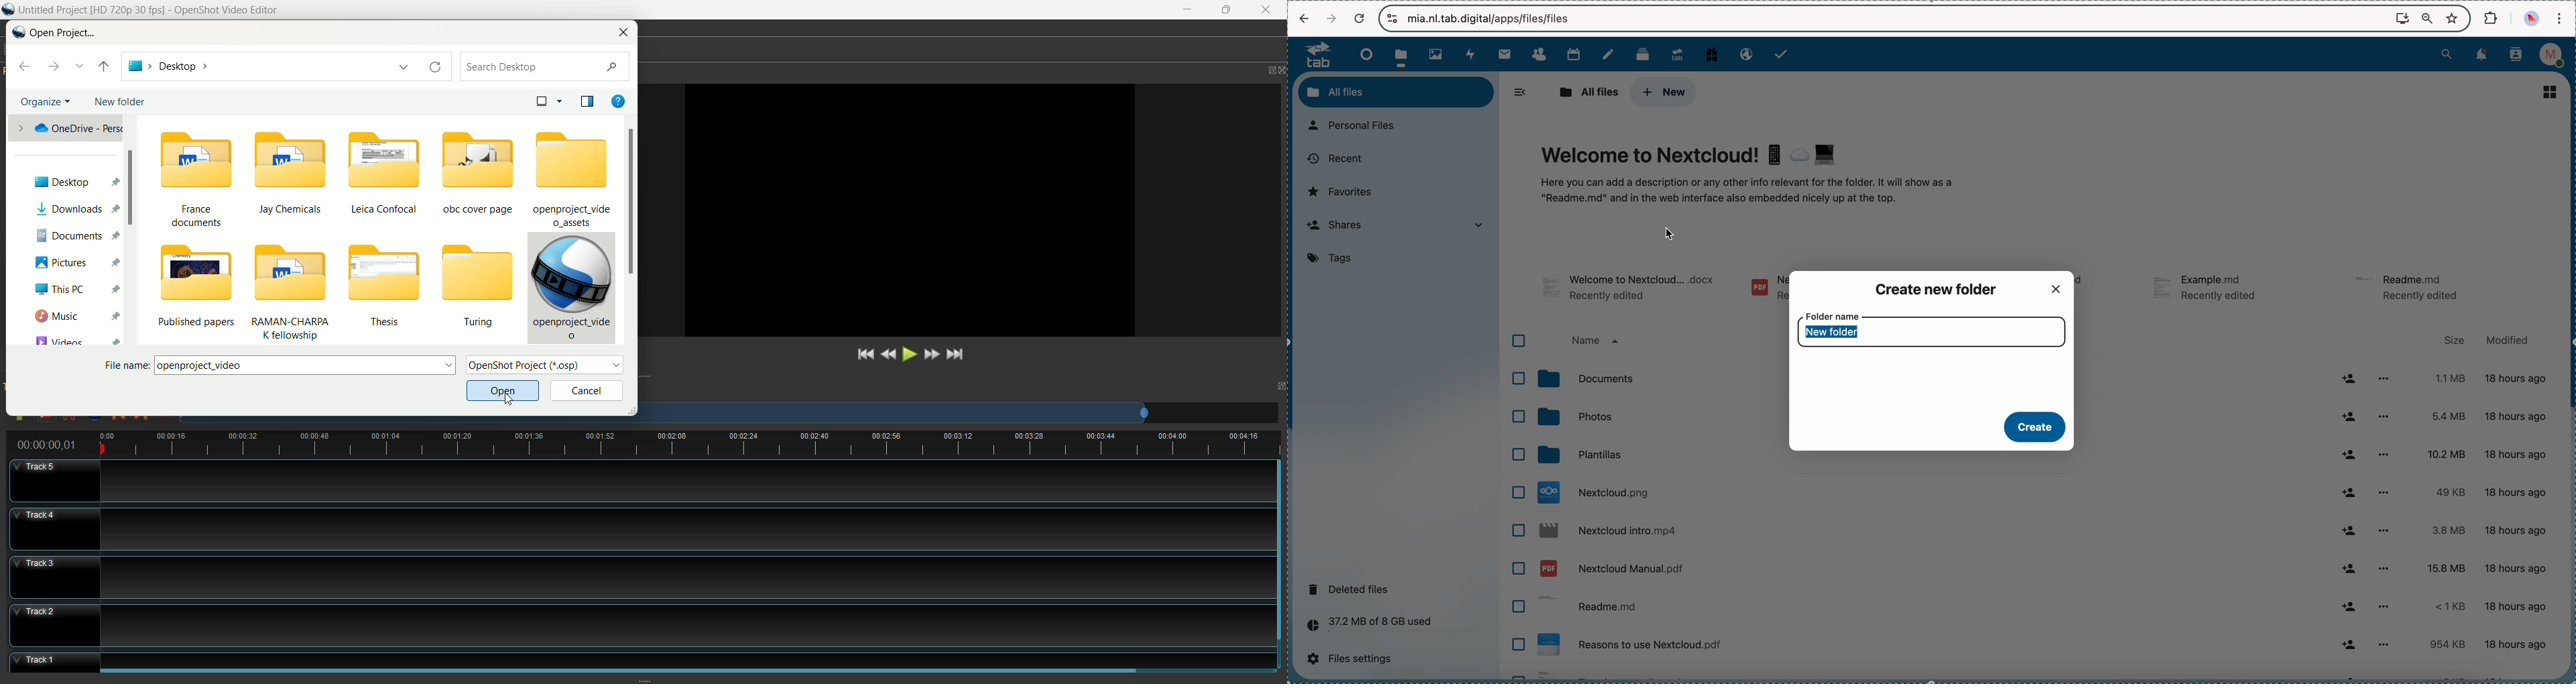 Image resolution: width=2576 pixels, height=700 pixels. I want to click on mail, so click(1503, 53).